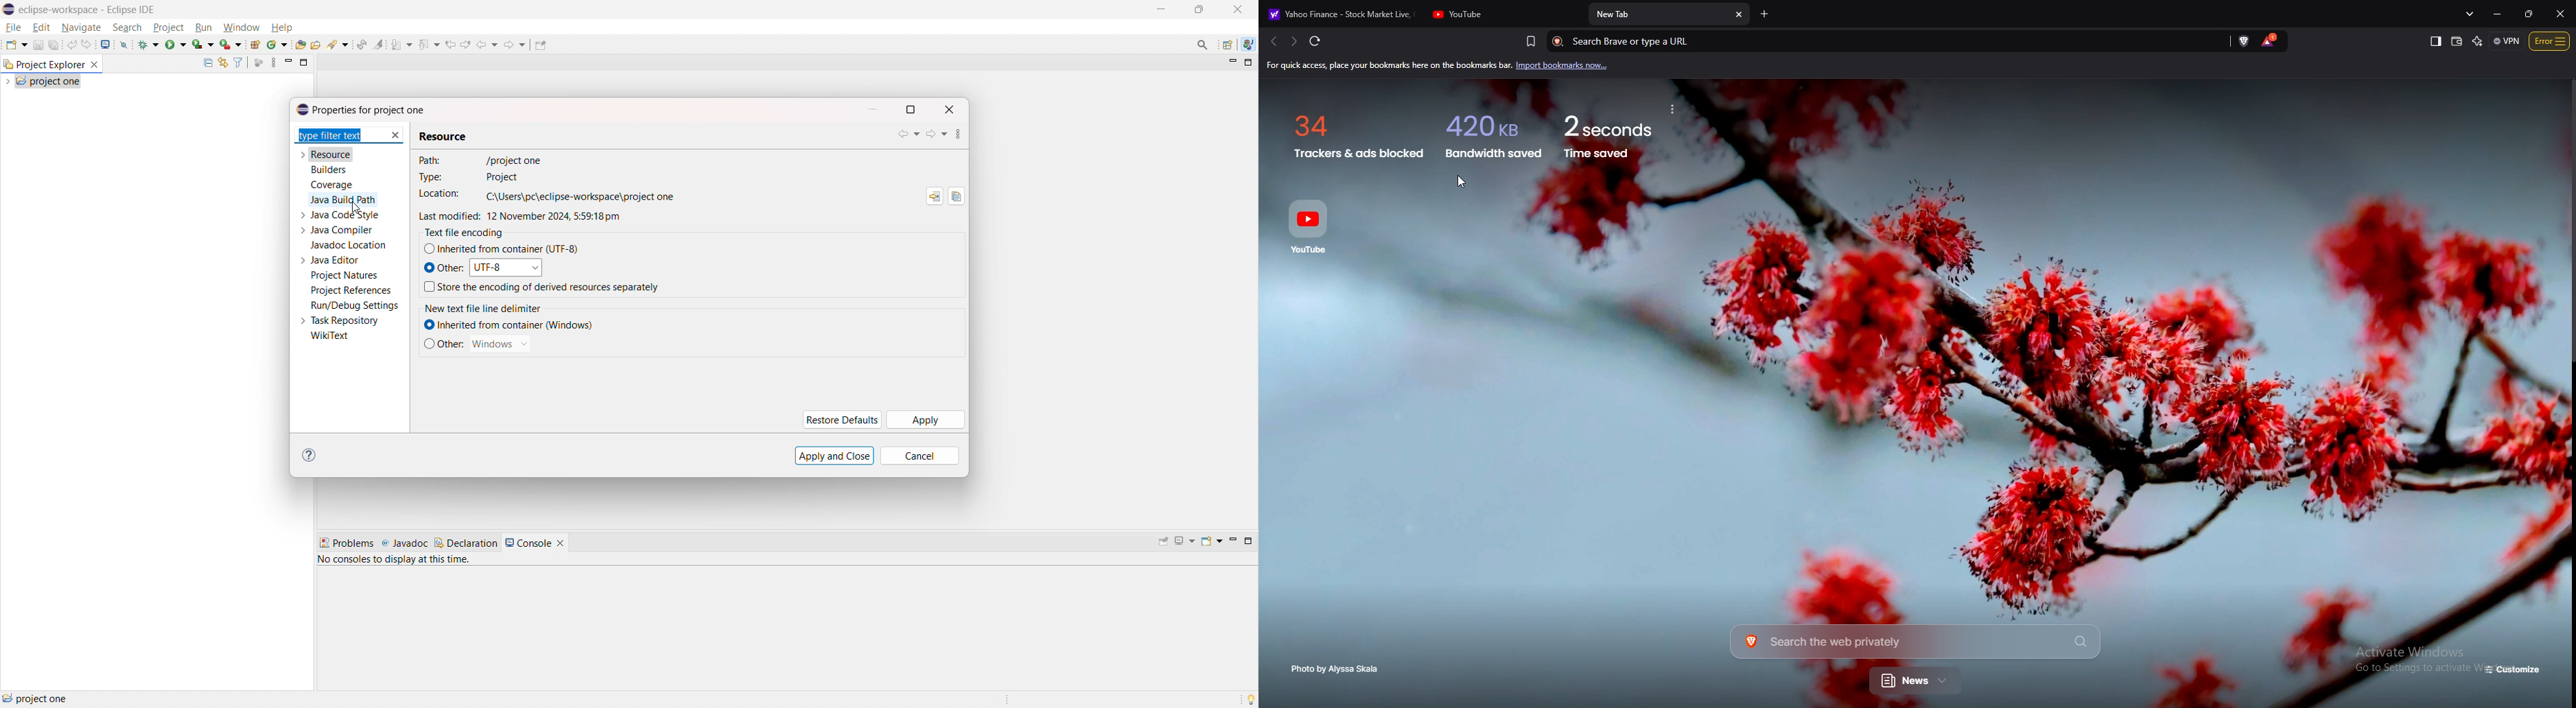  I want to click on expand java editor, so click(303, 260).